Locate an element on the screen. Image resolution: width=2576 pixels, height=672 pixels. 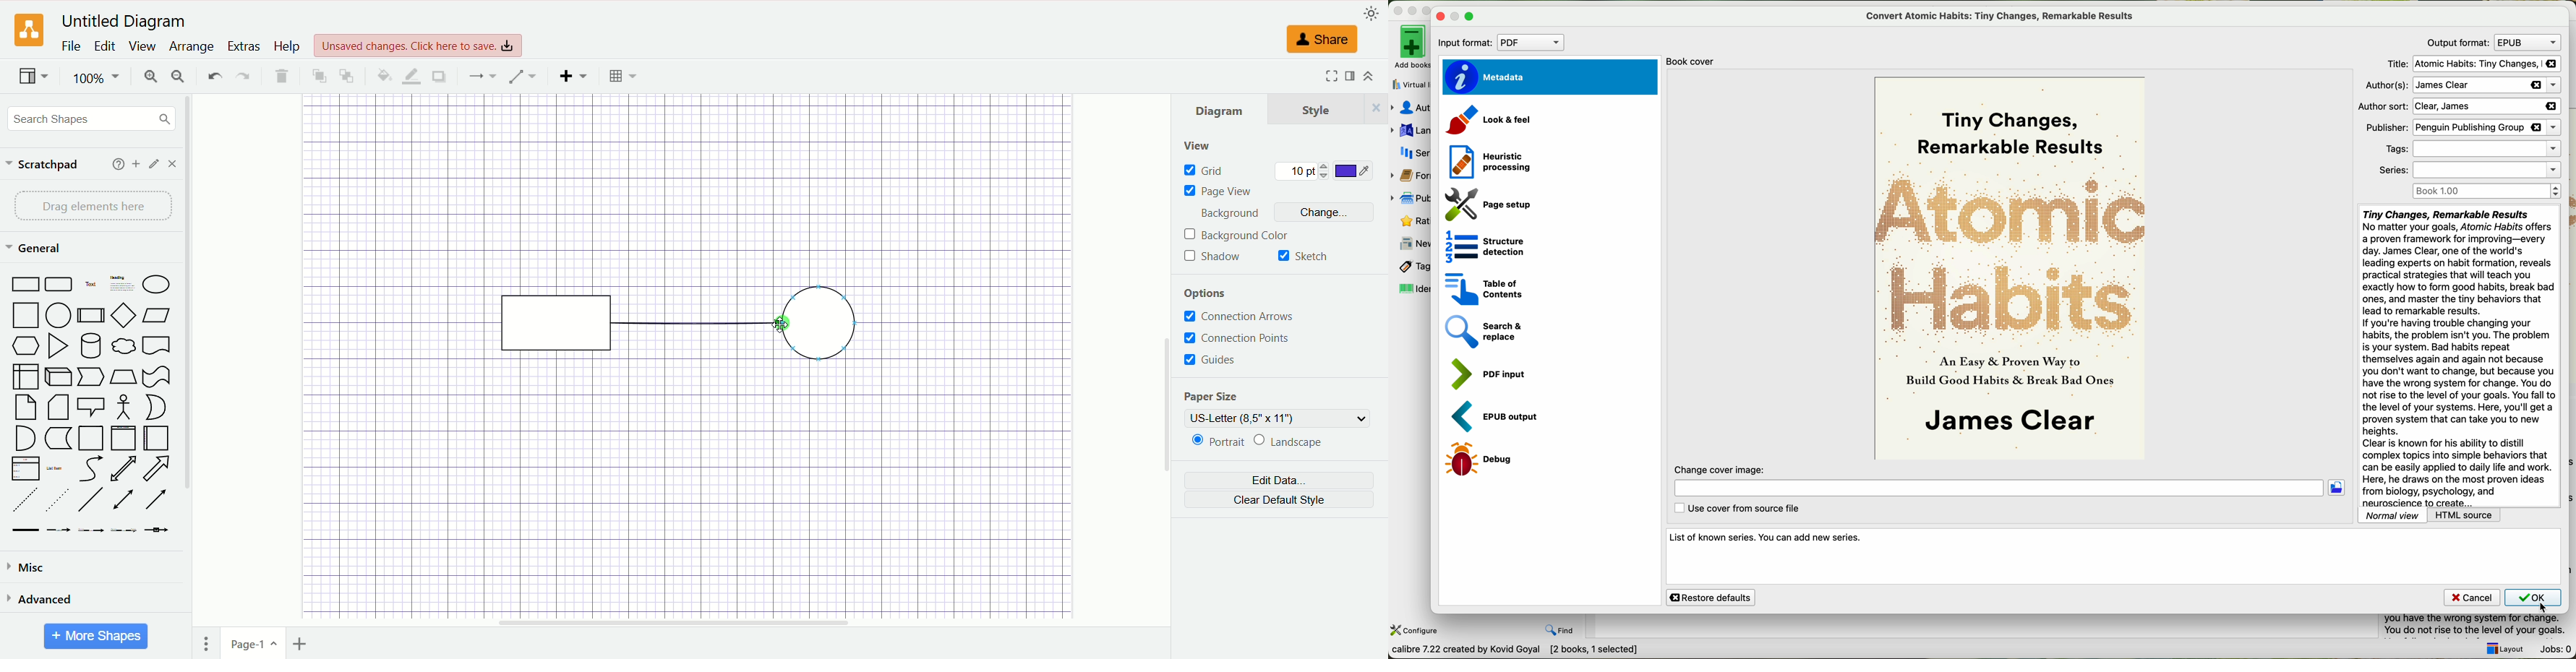
page view is located at coordinates (1218, 191).